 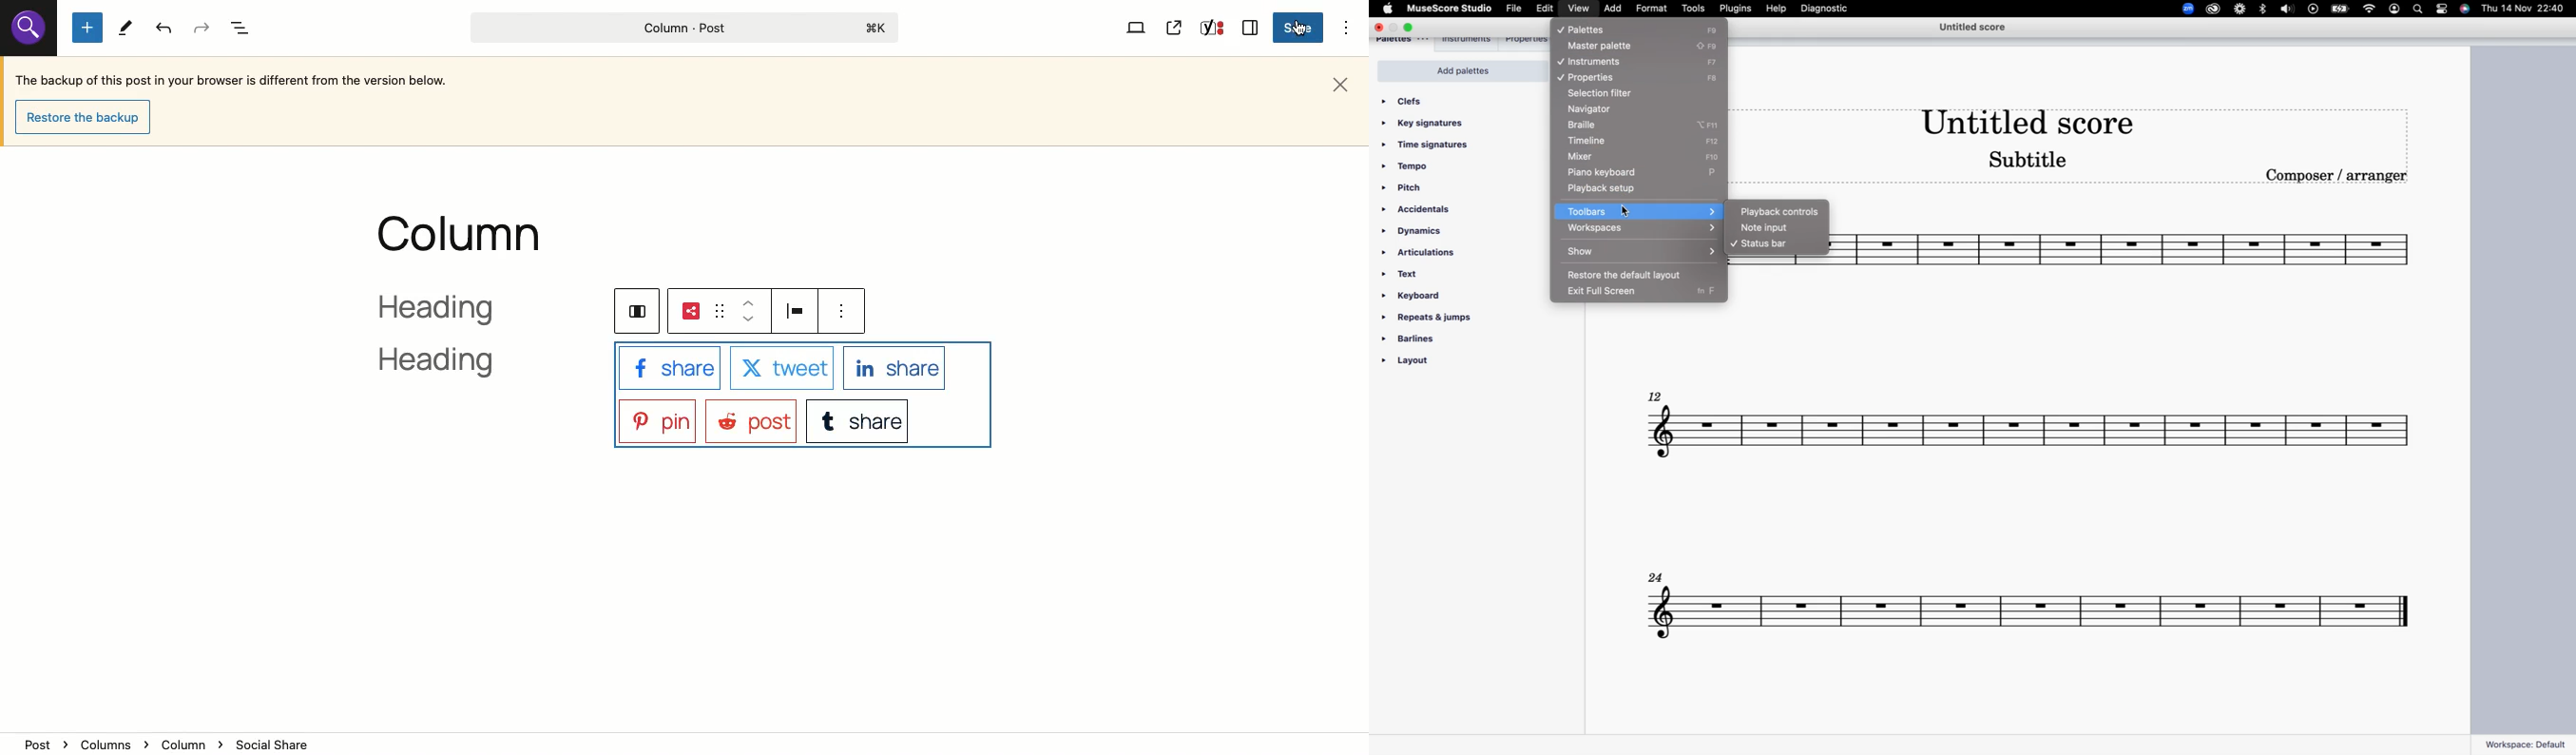 I want to click on Close, so click(x=1344, y=83).